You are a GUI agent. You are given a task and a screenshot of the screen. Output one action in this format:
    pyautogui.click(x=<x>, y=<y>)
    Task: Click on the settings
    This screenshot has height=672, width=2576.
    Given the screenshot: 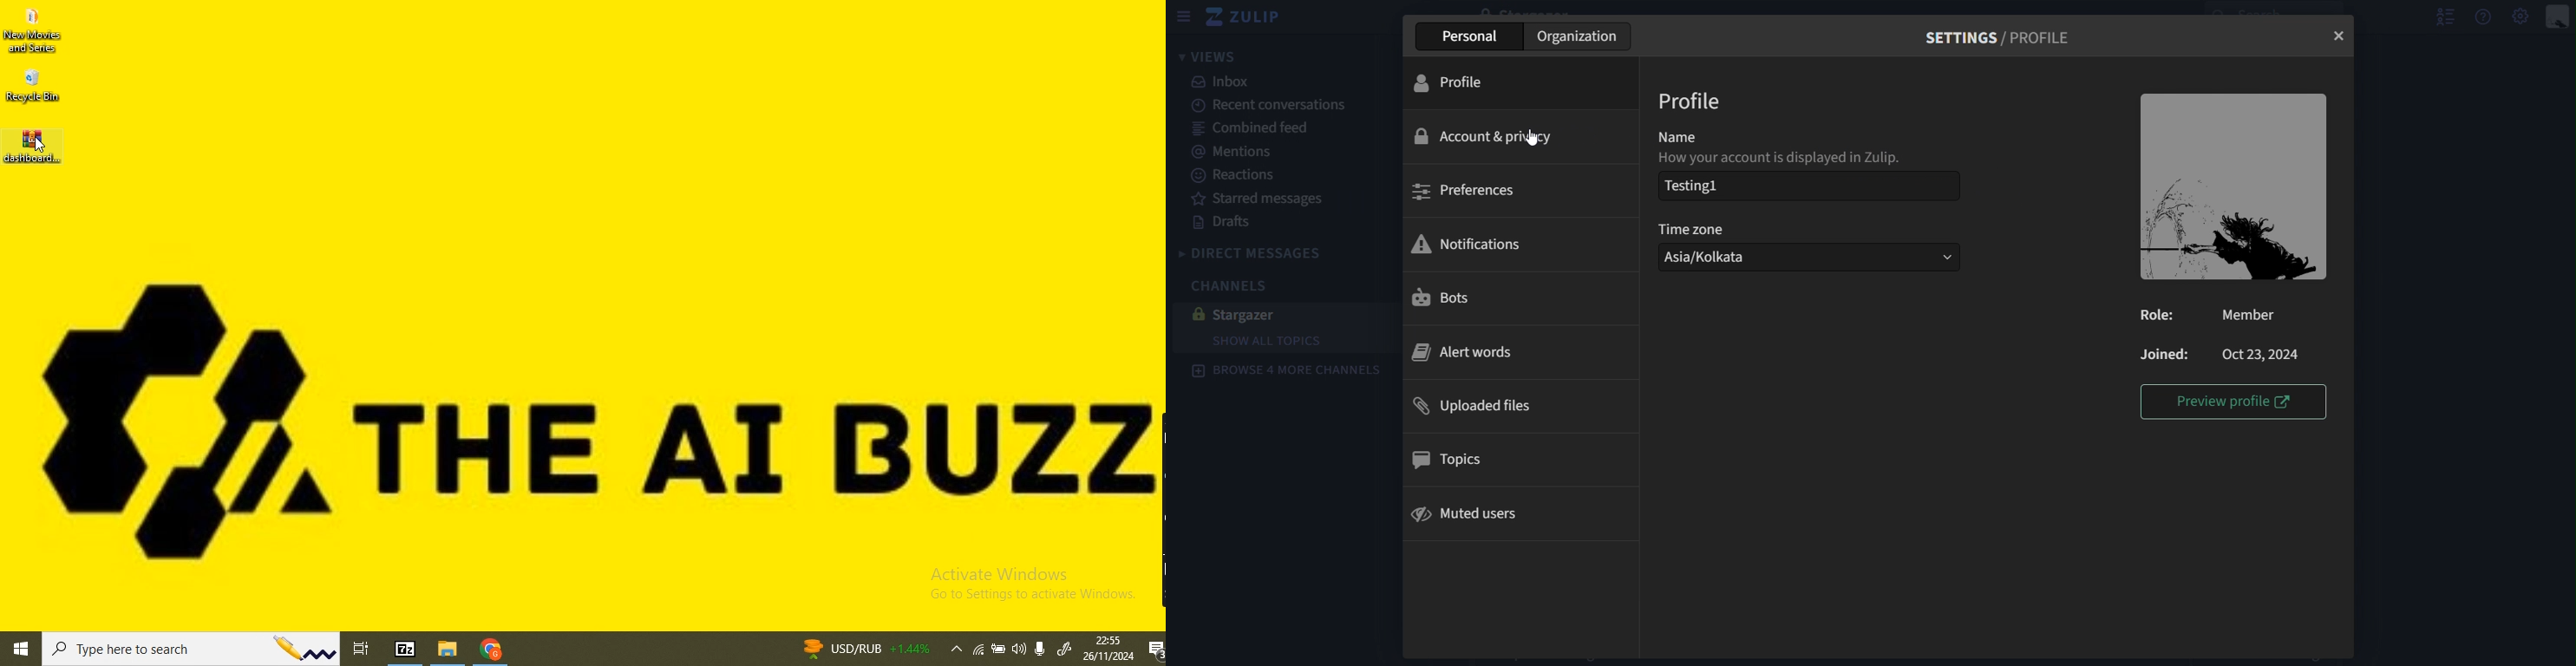 What is the action you would take?
    pyautogui.click(x=2003, y=36)
    